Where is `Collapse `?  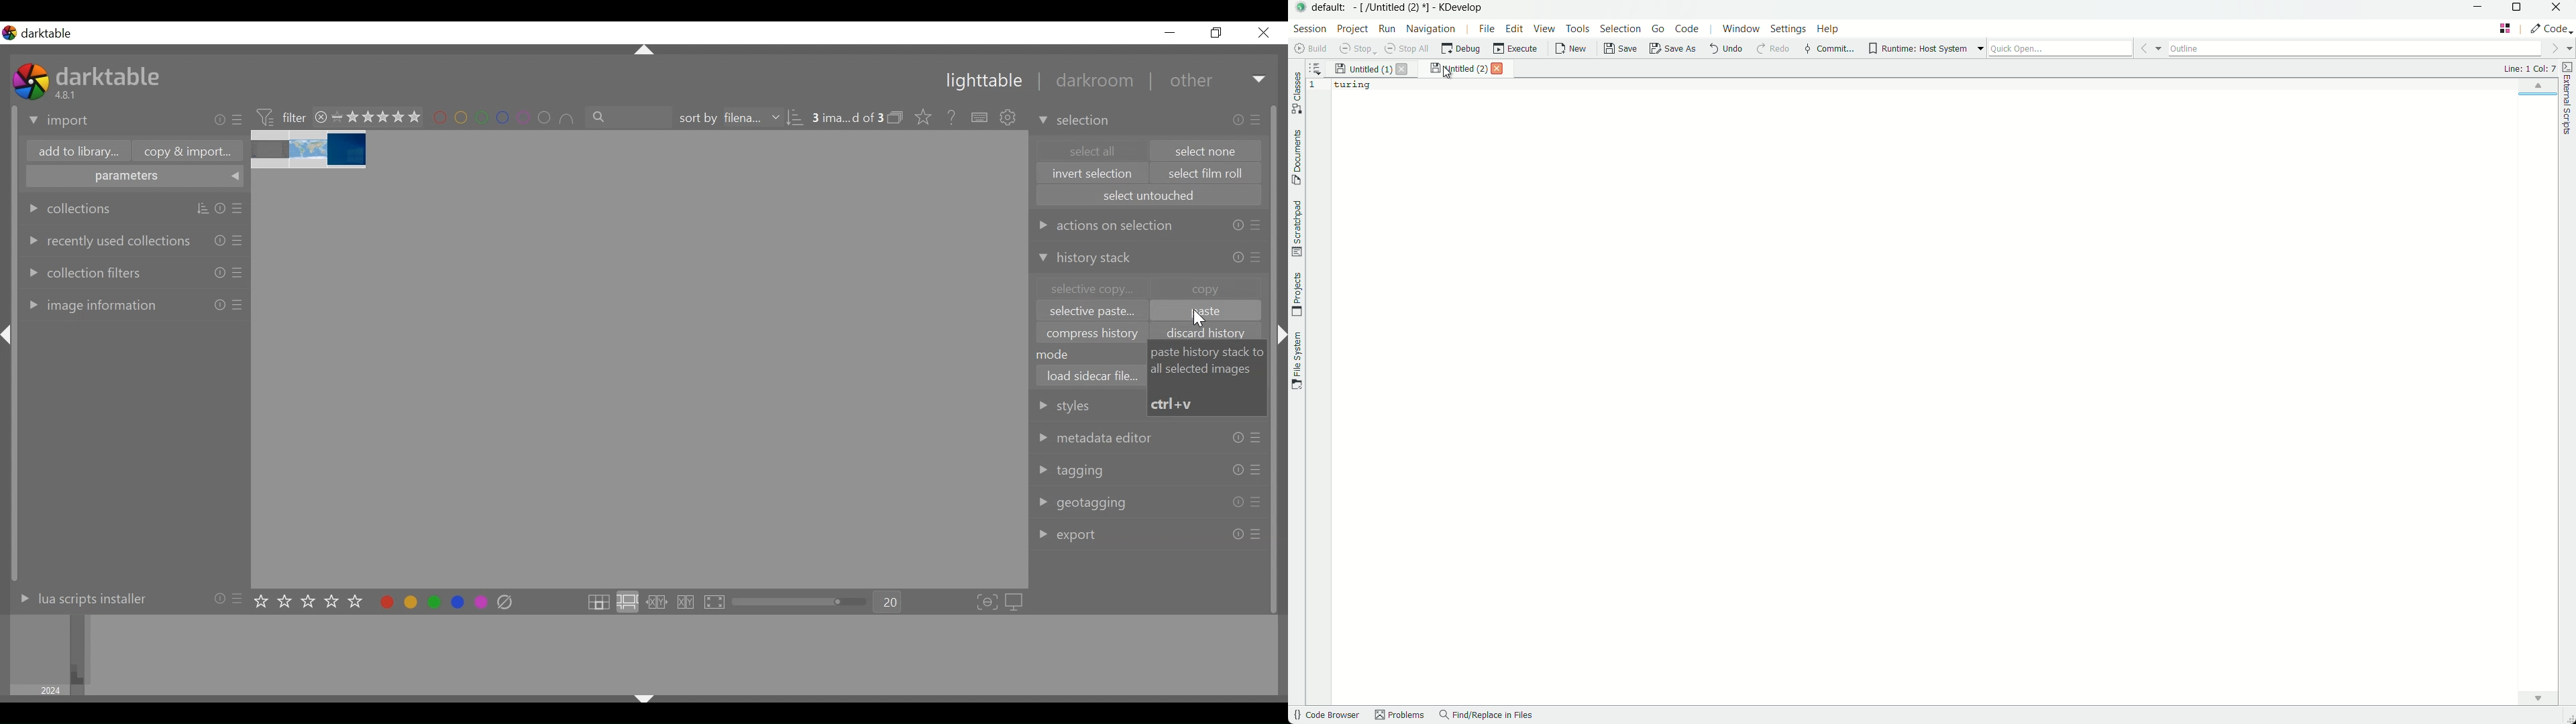
Collapse  is located at coordinates (1283, 335).